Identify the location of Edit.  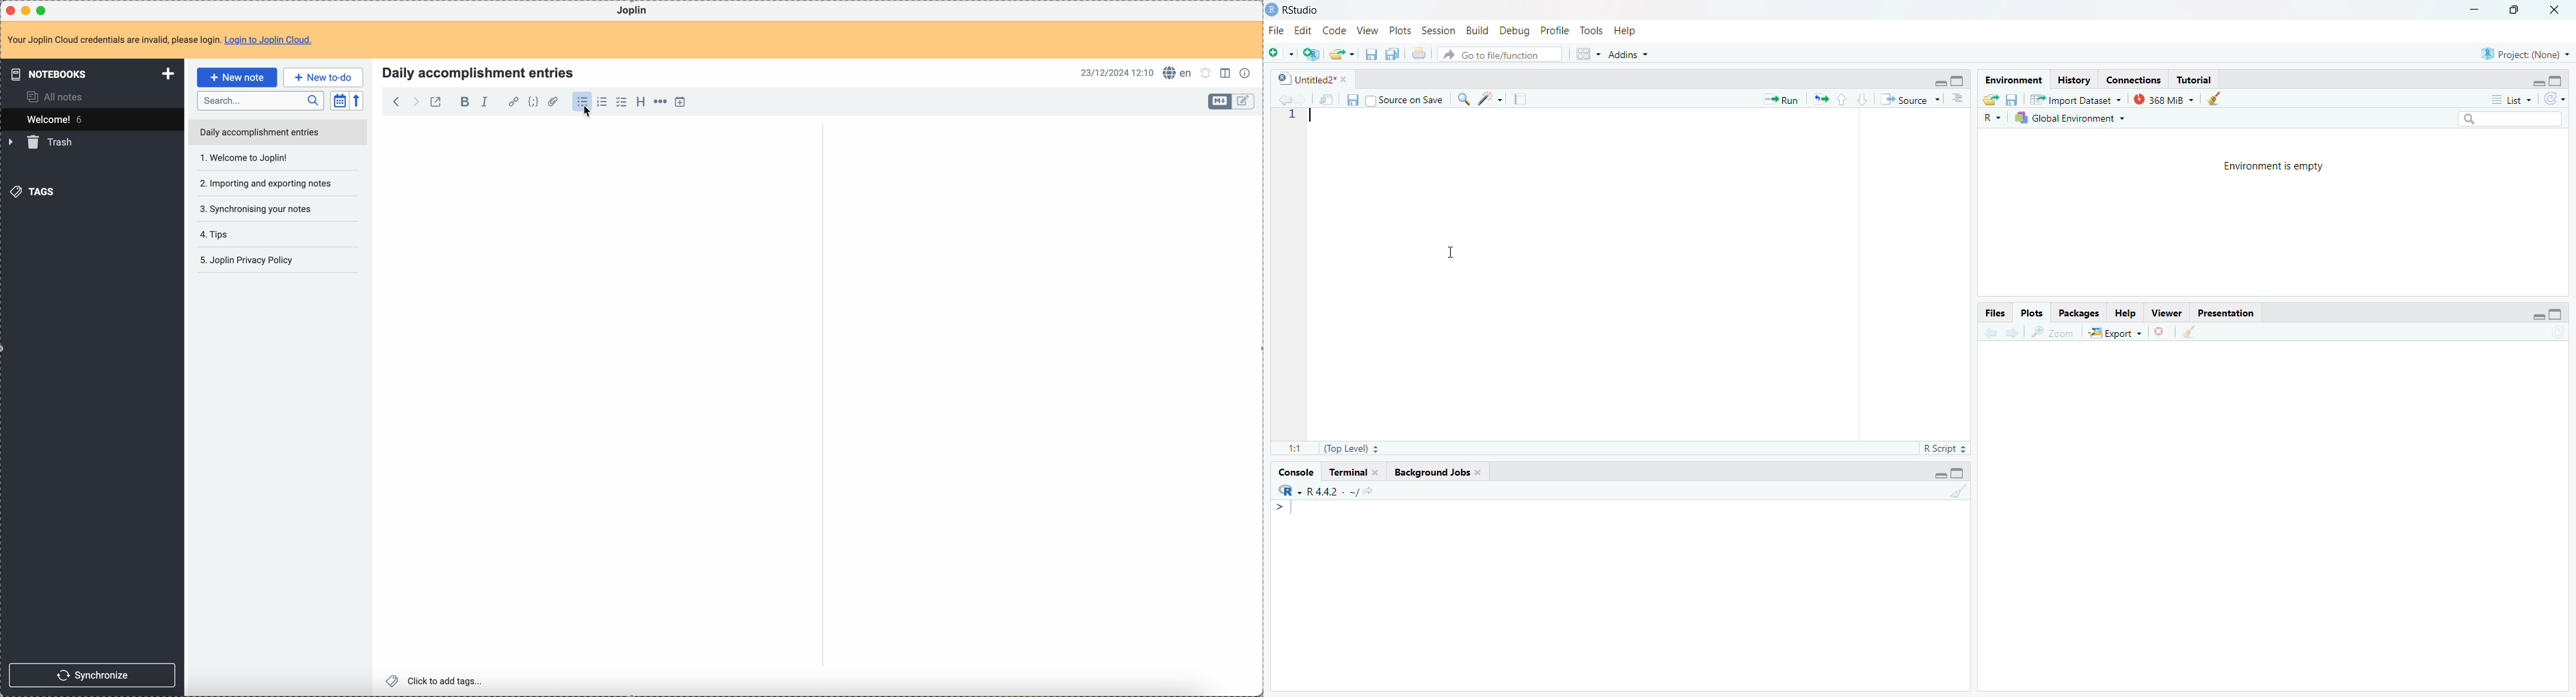
(1302, 31).